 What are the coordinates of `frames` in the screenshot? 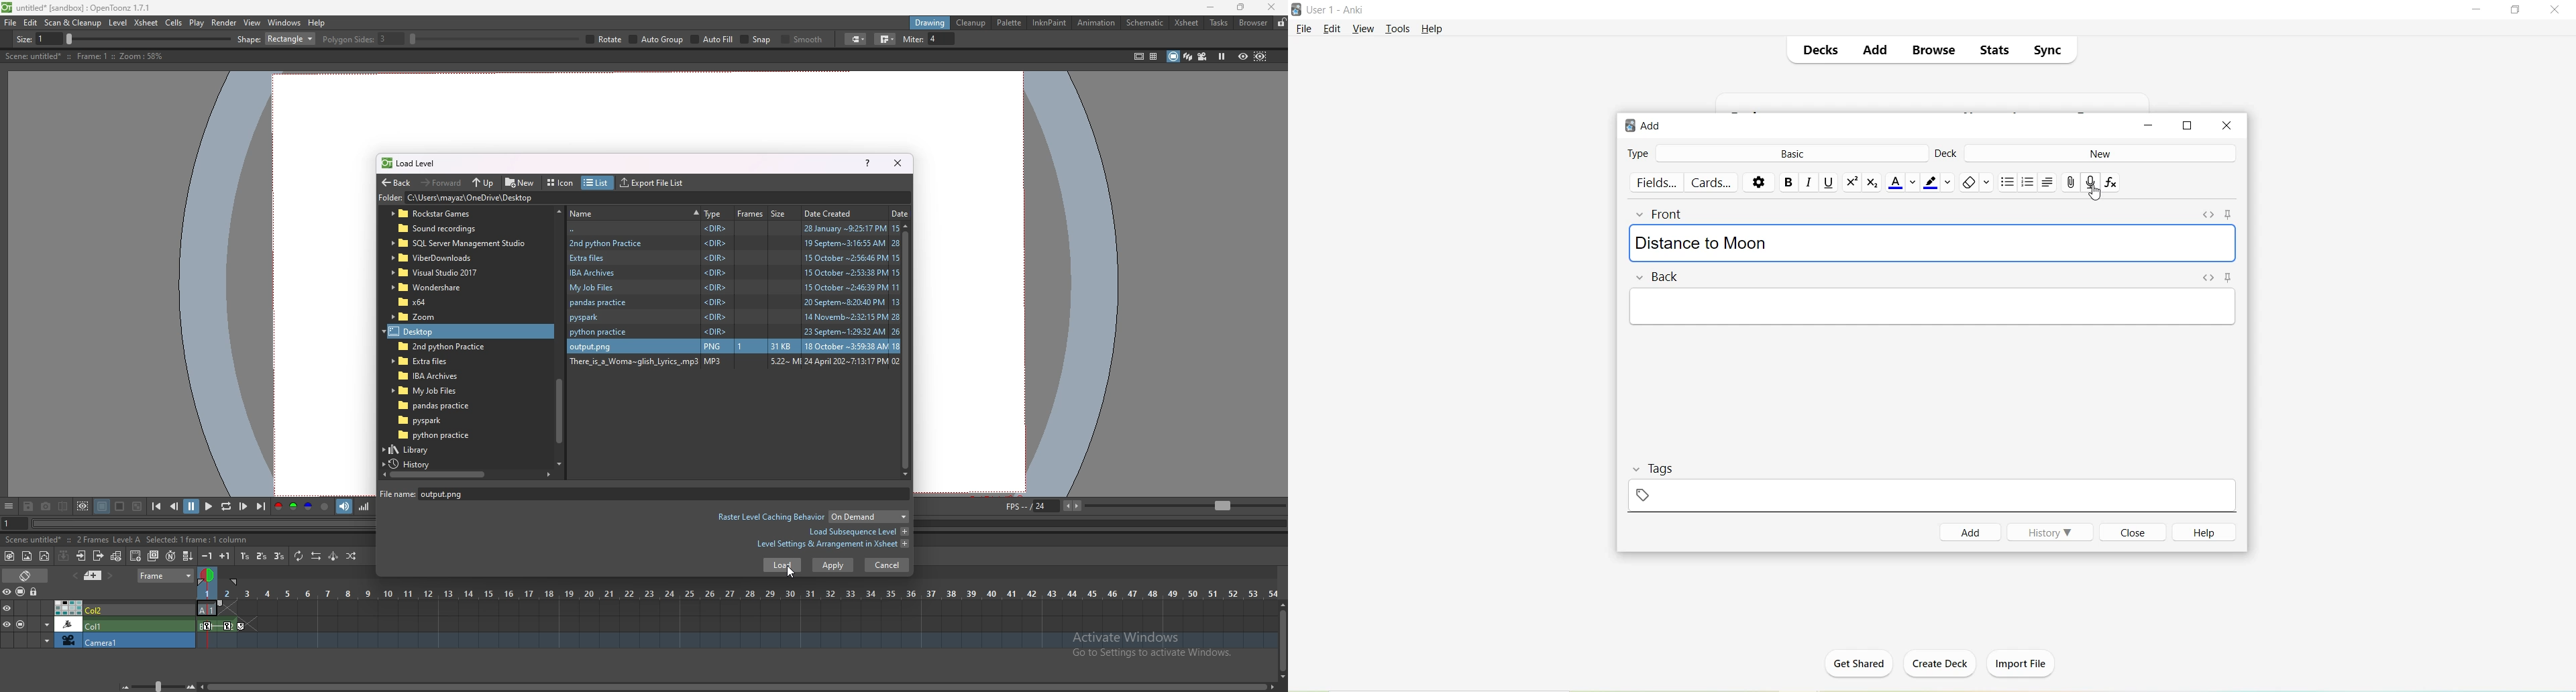 It's located at (751, 213).